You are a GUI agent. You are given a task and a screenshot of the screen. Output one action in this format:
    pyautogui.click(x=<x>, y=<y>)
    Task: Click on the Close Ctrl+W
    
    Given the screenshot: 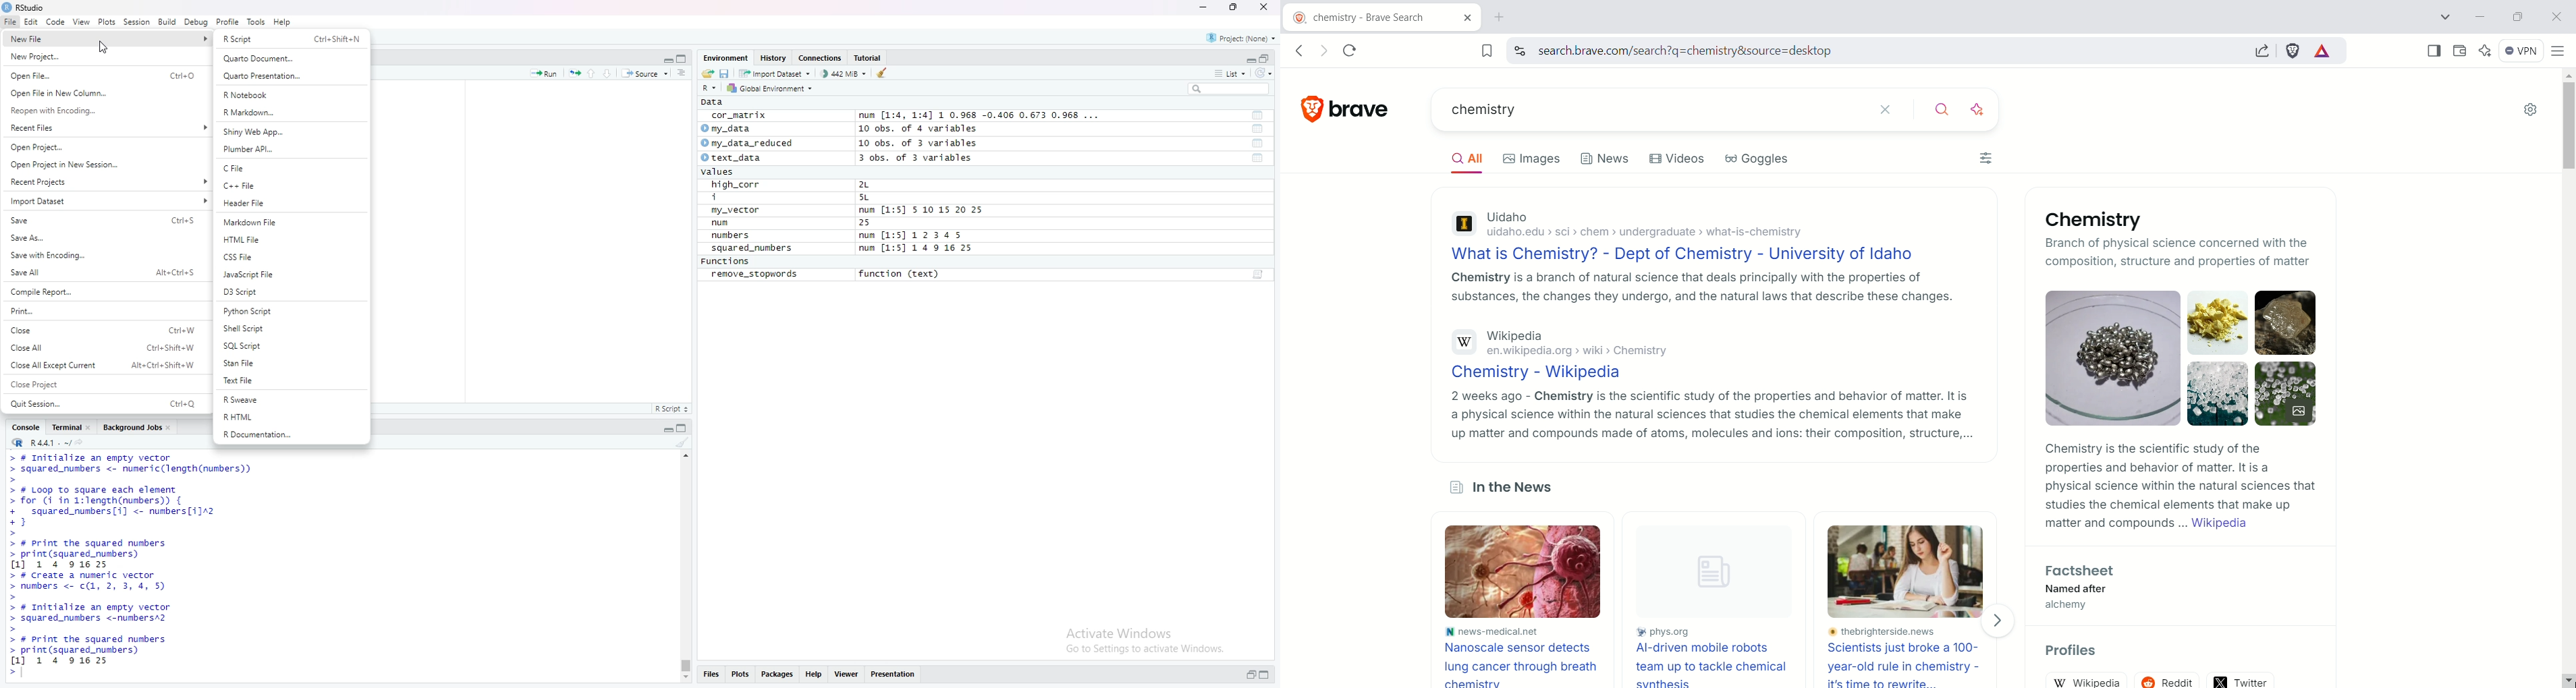 What is the action you would take?
    pyautogui.click(x=103, y=330)
    